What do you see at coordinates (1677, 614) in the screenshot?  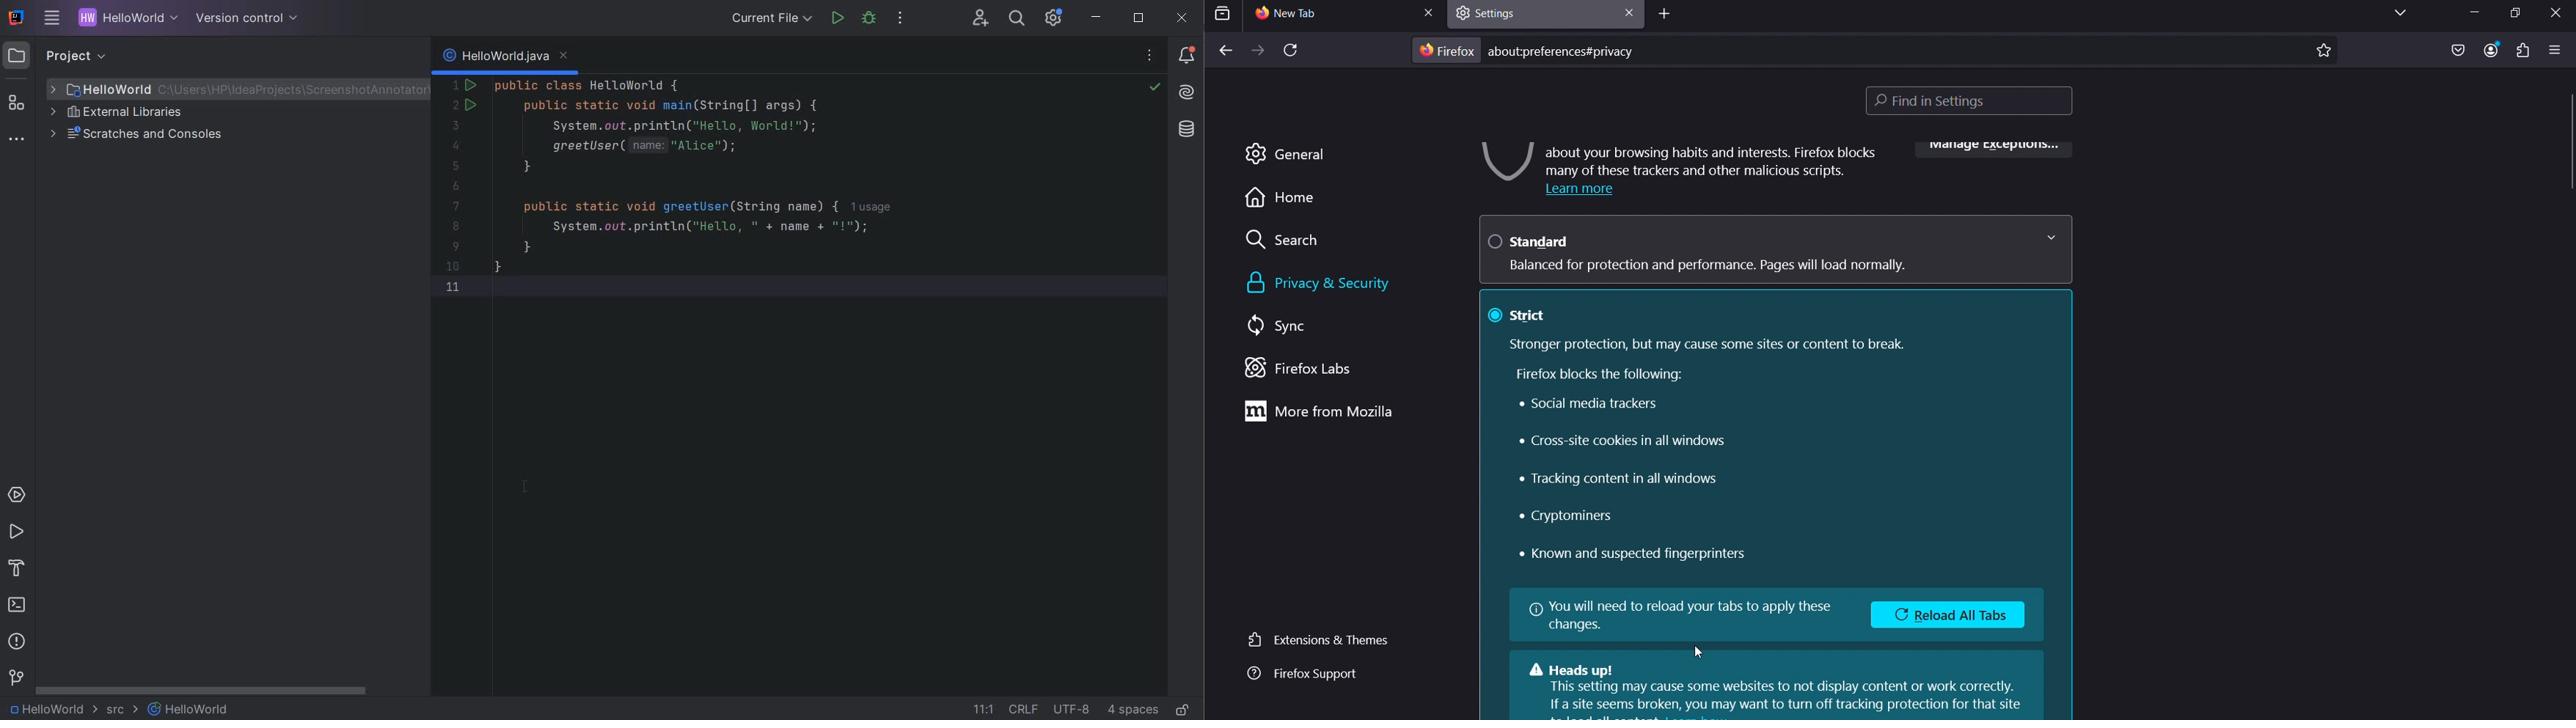 I see `You will need to reload your tabs to apply thesechanges.` at bounding box center [1677, 614].